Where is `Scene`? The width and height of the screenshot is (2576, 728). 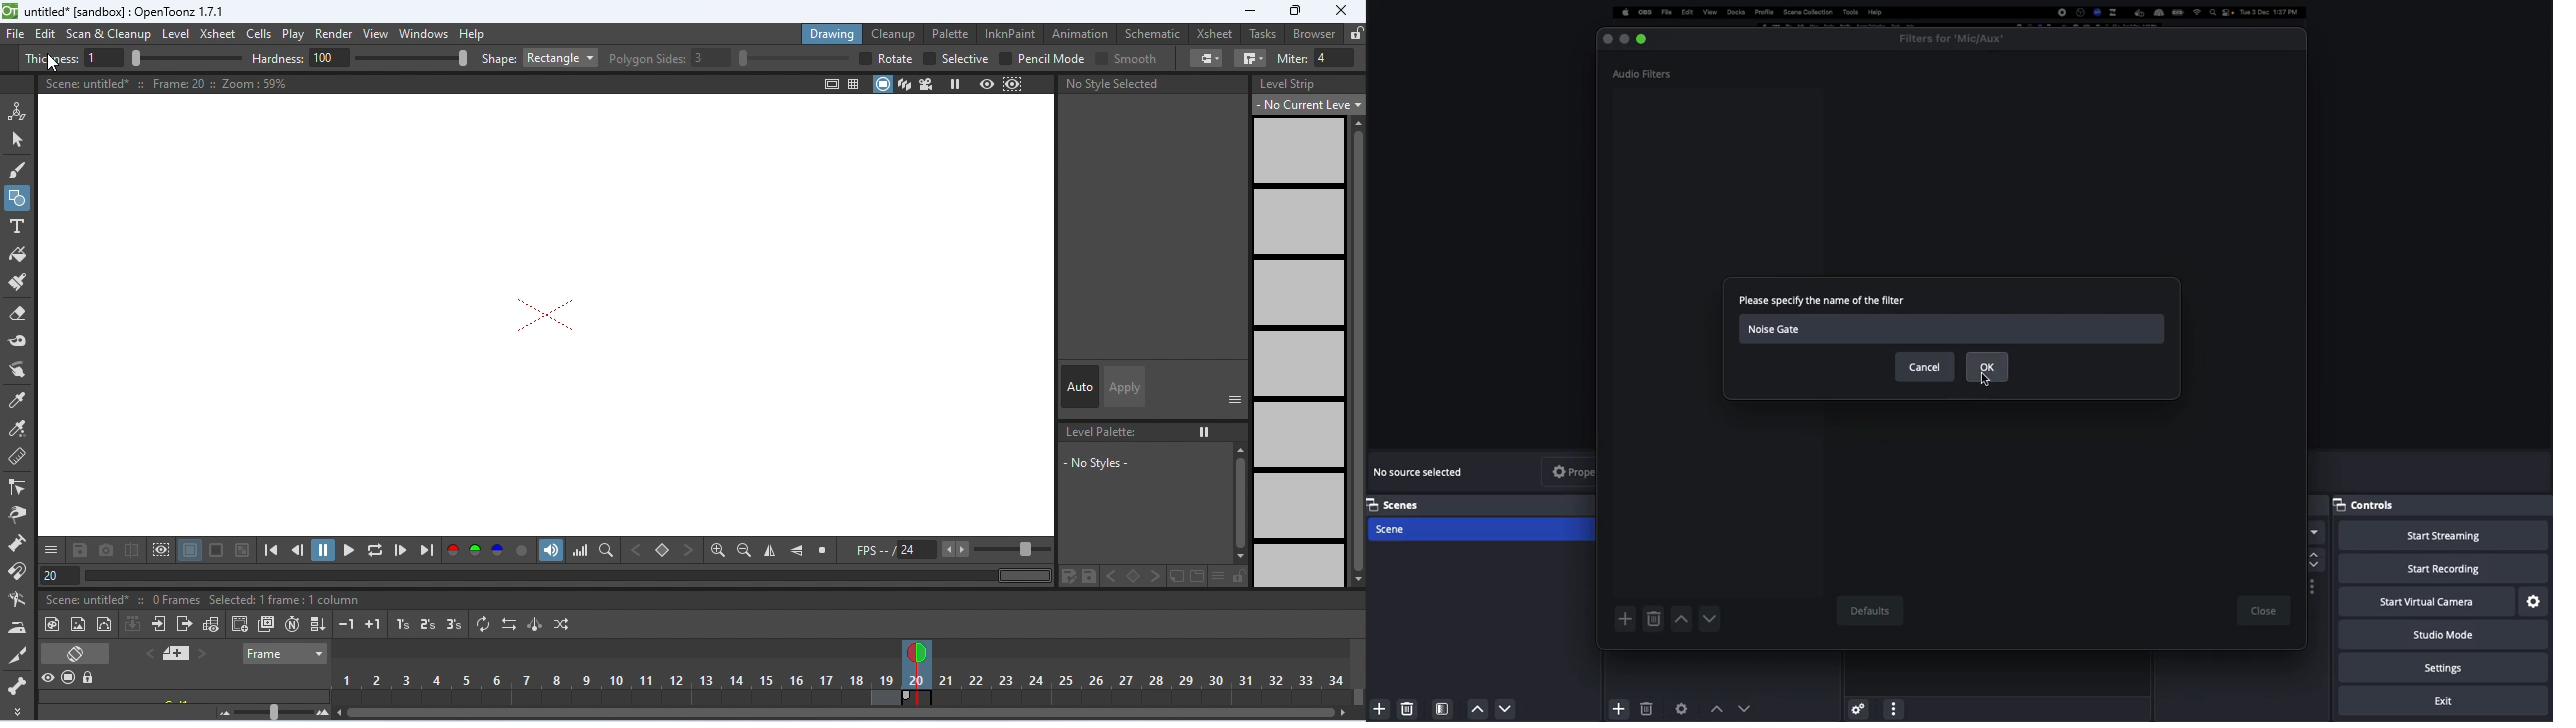 Scene is located at coordinates (1484, 530).